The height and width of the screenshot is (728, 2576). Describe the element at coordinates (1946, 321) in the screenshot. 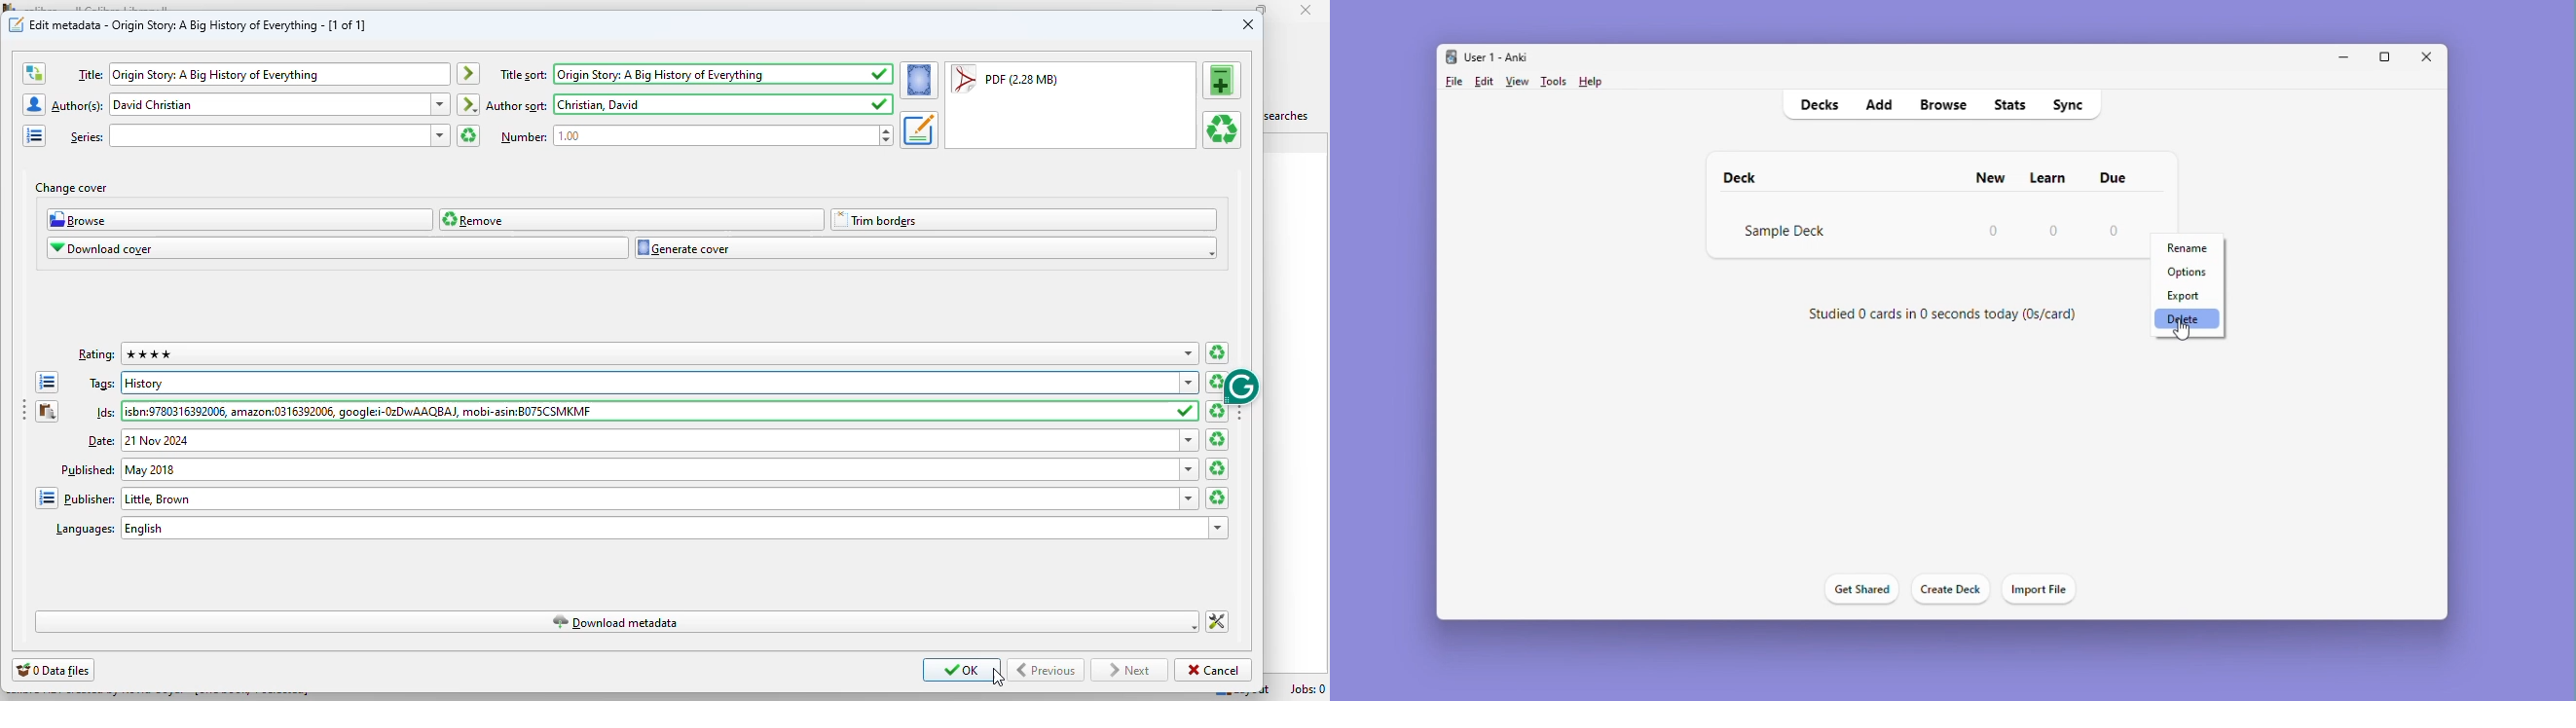

I see `Studied 0 cards in 0 seconds today (0s/card)` at that location.